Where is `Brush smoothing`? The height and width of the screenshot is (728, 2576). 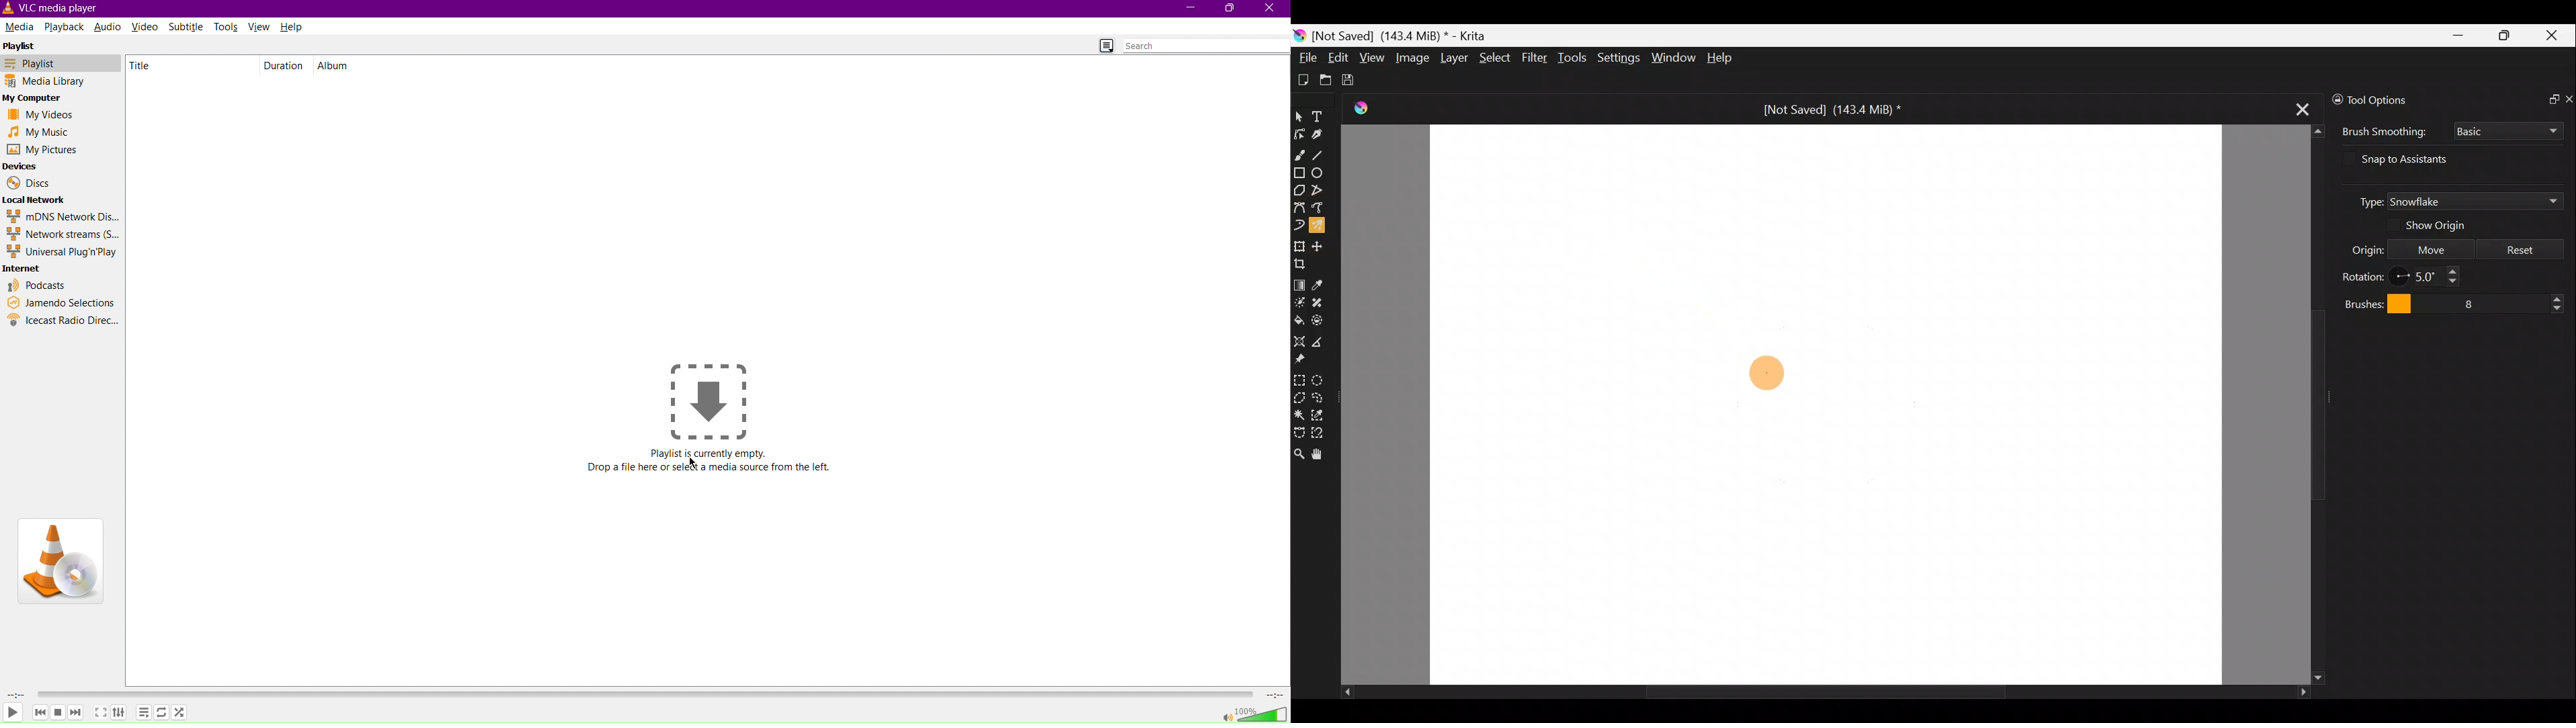
Brush smoothing is located at coordinates (2382, 132).